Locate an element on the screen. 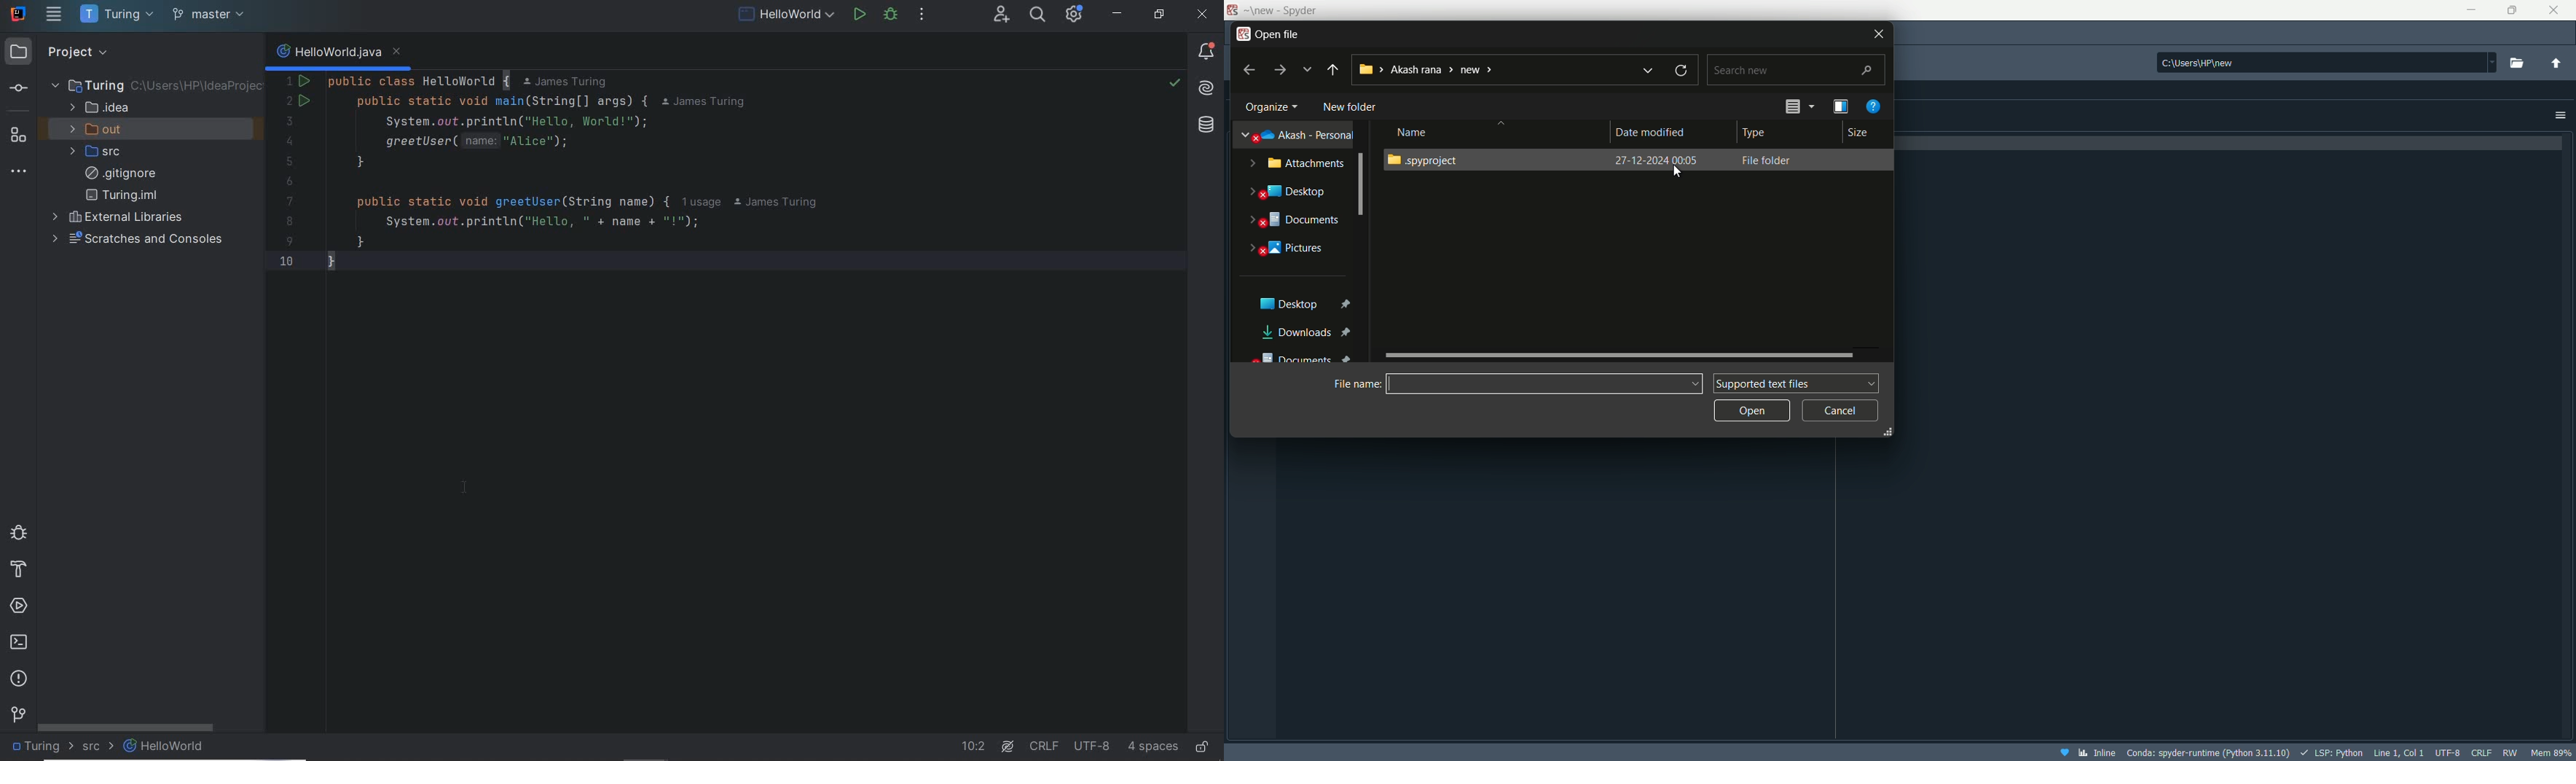 The height and width of the screenshot is (784, 2576). inline is located at coordinates (2088, 752).